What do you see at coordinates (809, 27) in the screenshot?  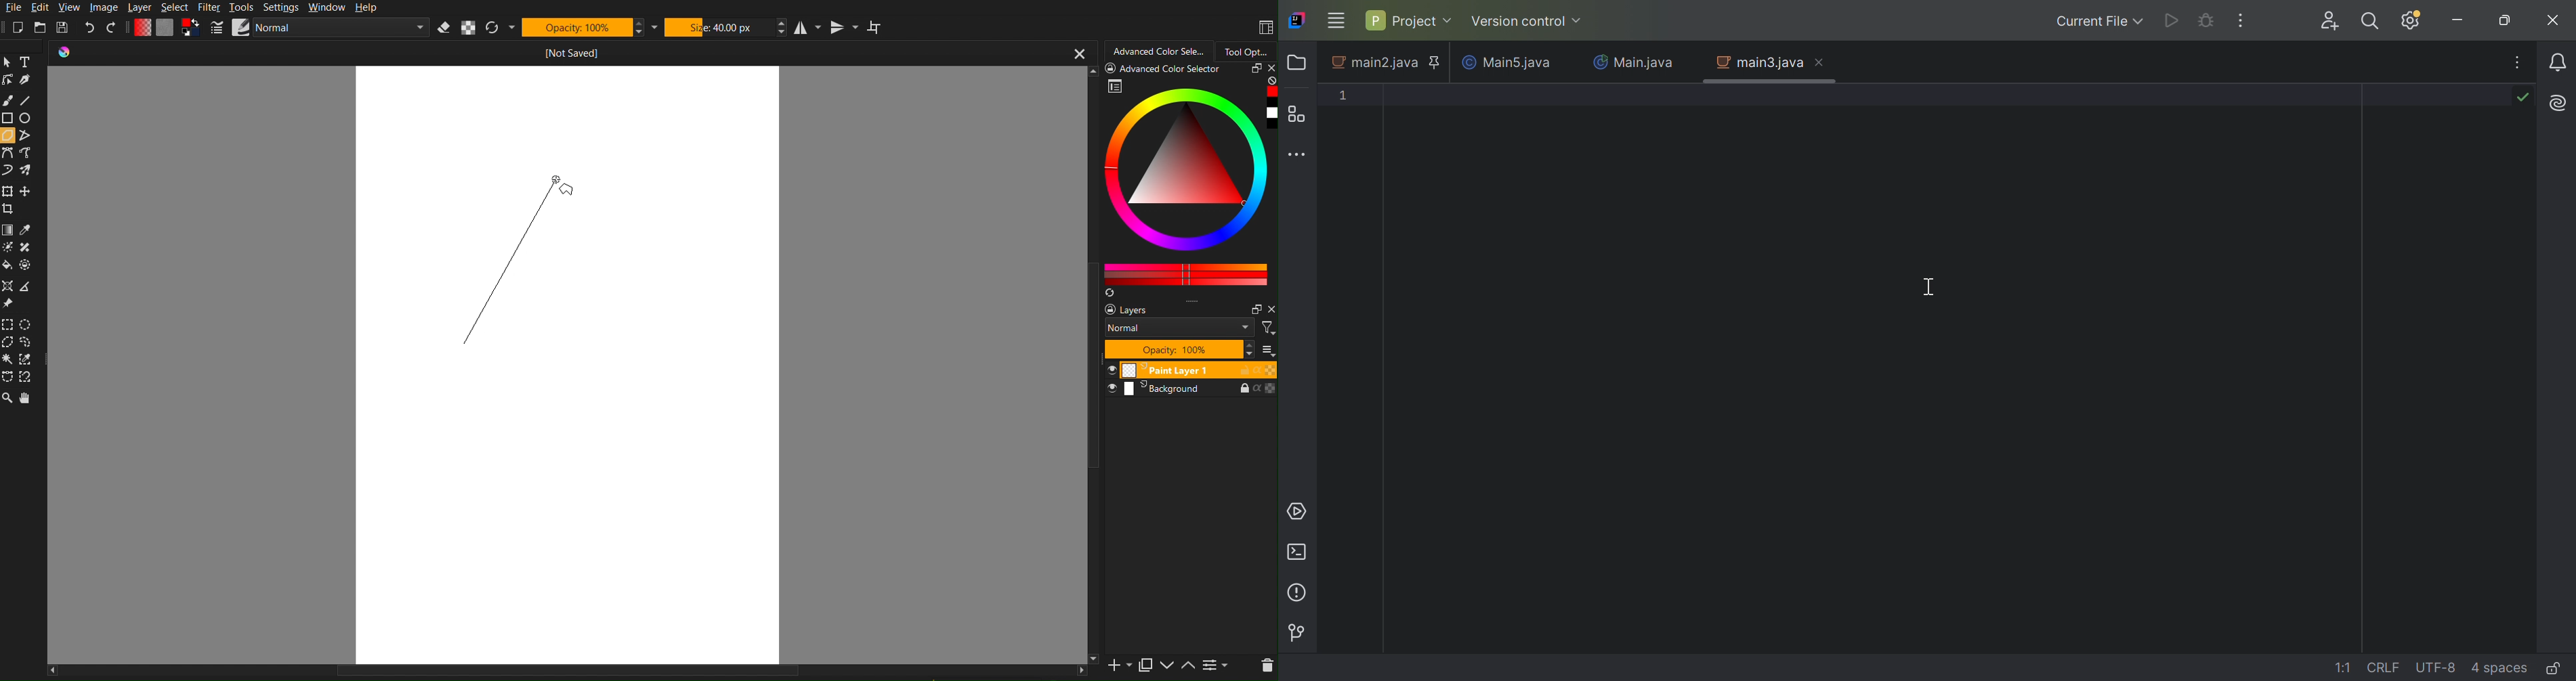 I see `Horizontal Mirror` at bounding box center [809, 27].